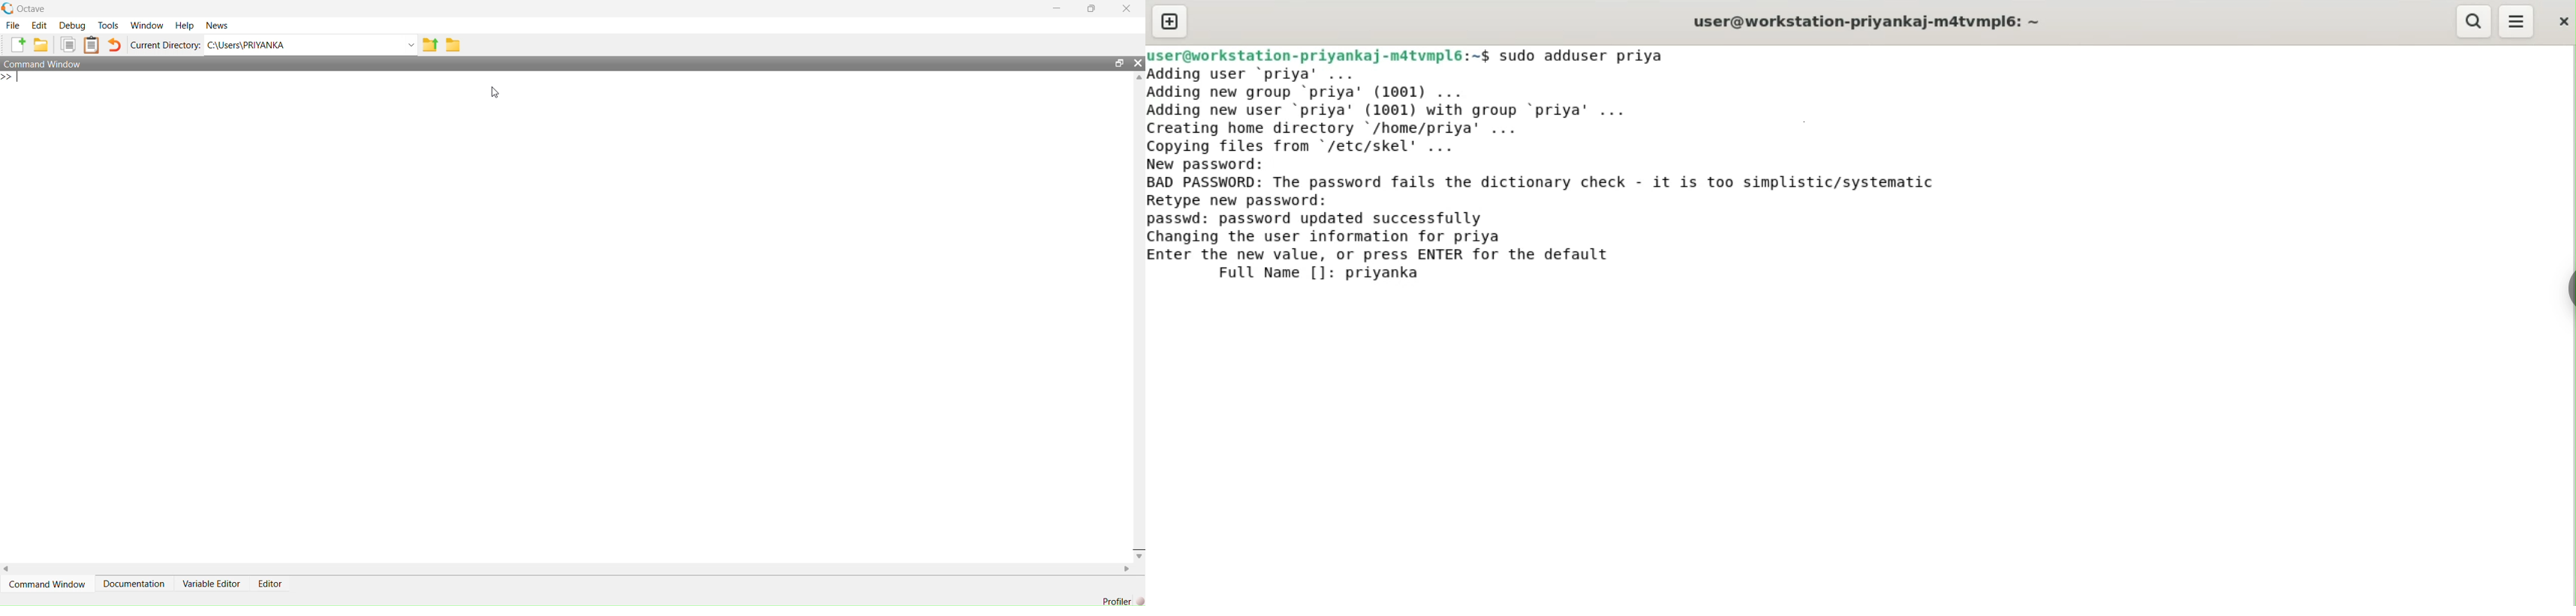 This screenshot has height=616, width=2576. Describe the element at coordinates (2475, 22) in the screenshot. I see `search` at that location.